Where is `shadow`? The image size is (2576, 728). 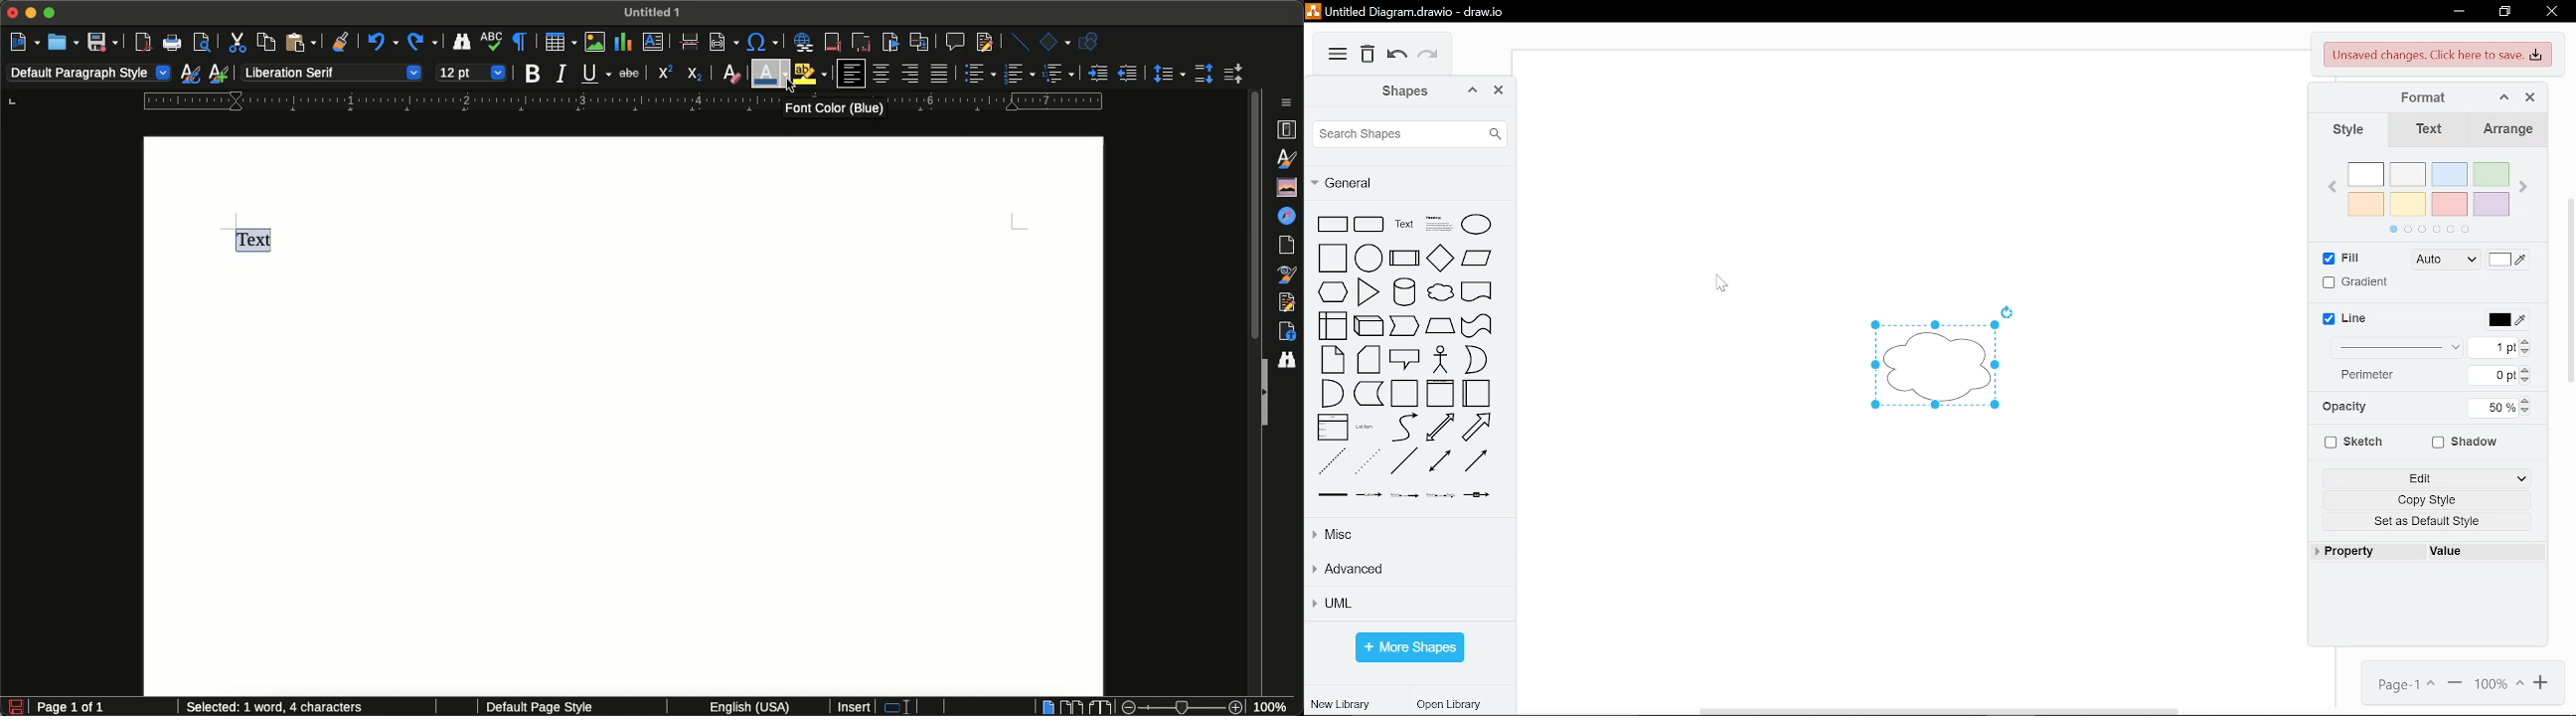 shadow is located at coordinates (2466, 443).